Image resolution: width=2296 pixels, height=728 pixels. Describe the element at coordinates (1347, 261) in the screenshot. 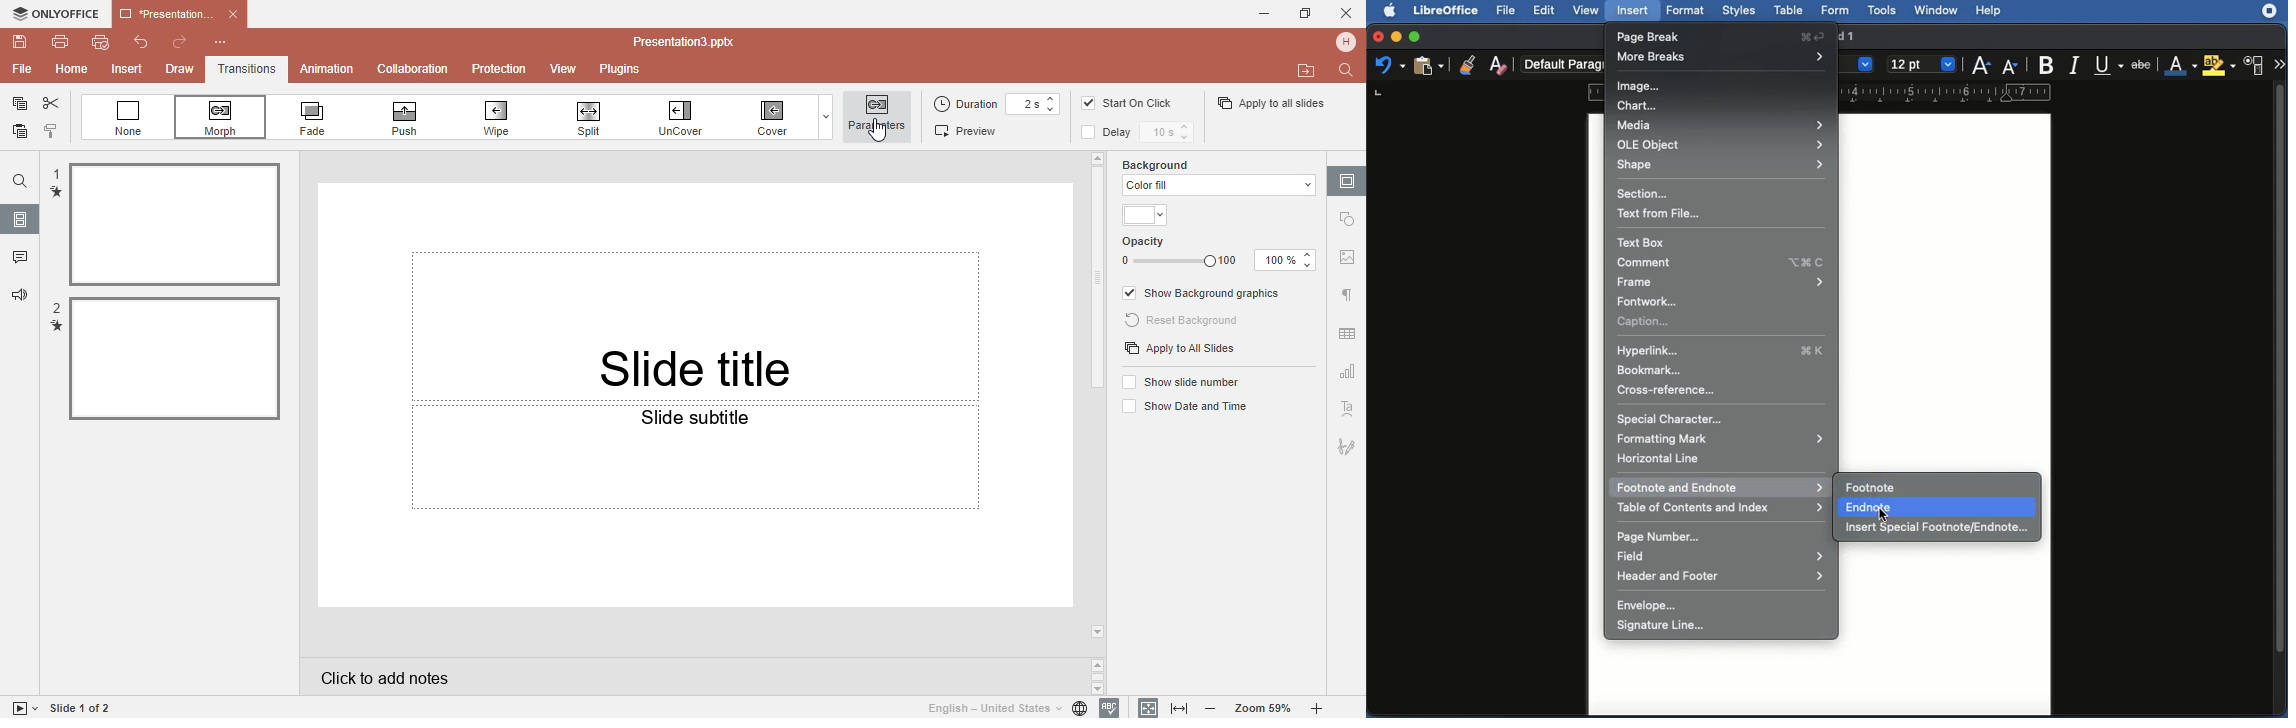

I see `Image settings` at that location.